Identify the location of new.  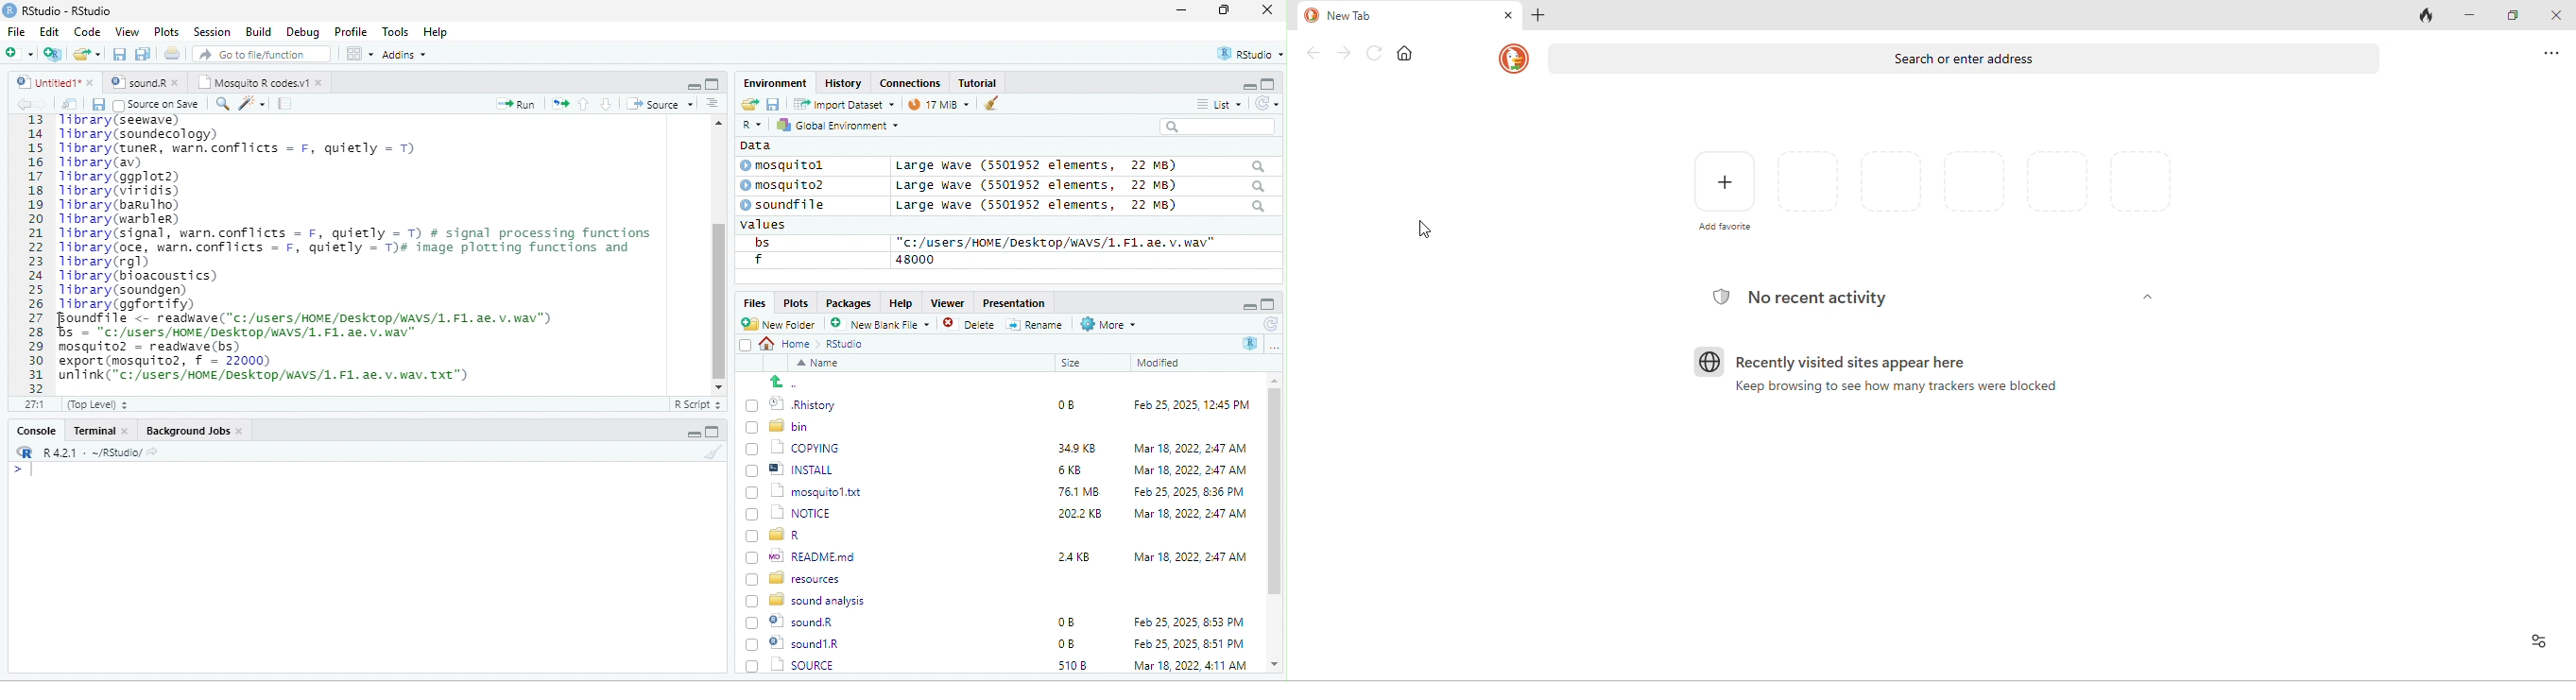
(19, 52).